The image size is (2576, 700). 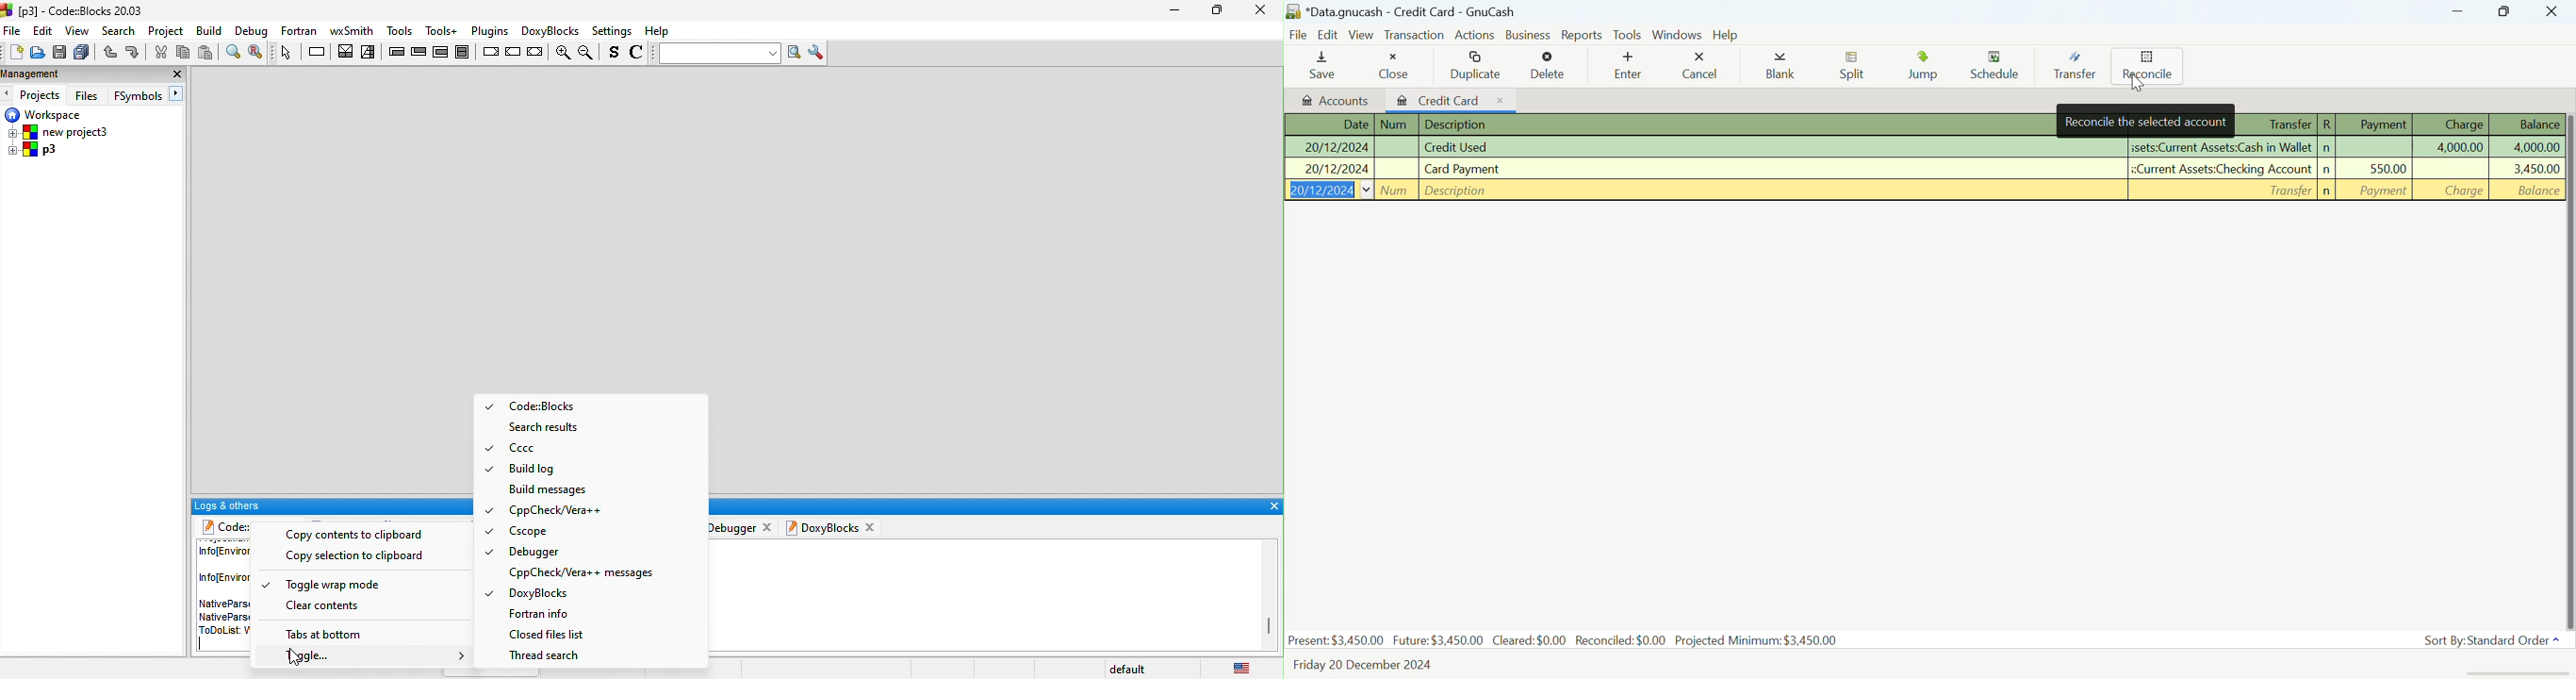 I want to click on undo, so click(x=108, y=53).